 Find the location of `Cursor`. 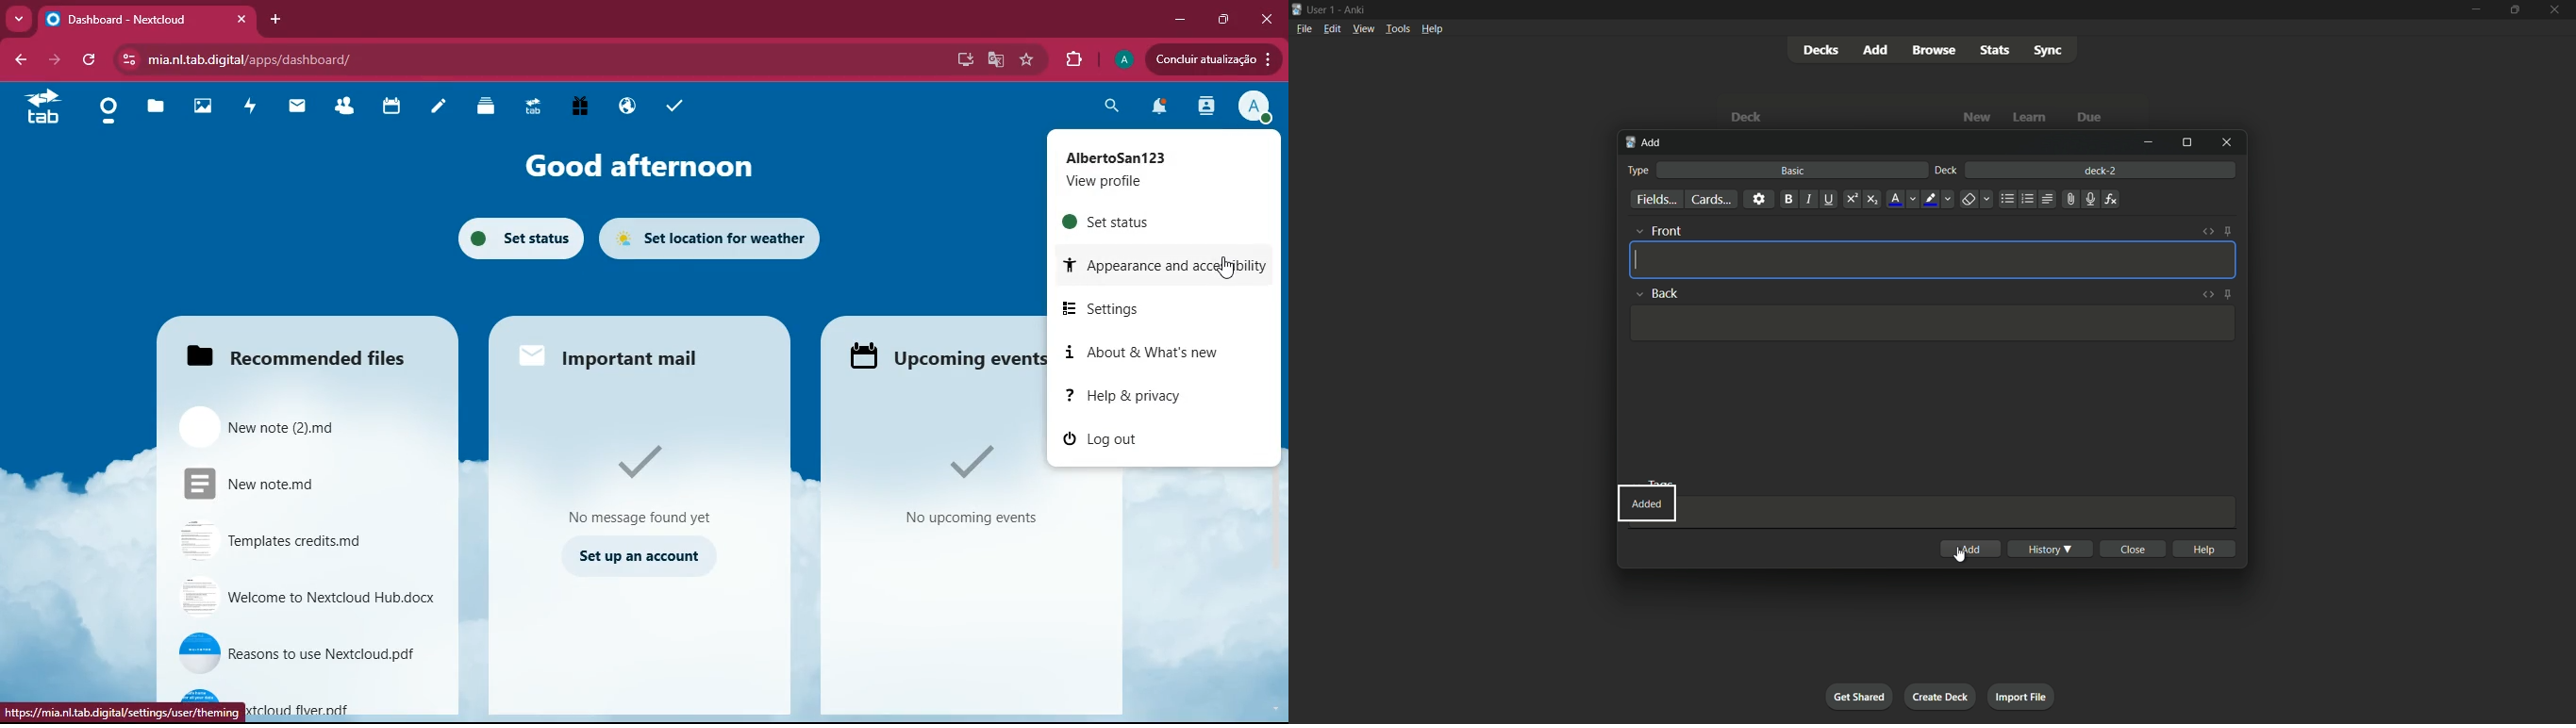

Cursor is located at coordinates (1224, 266).